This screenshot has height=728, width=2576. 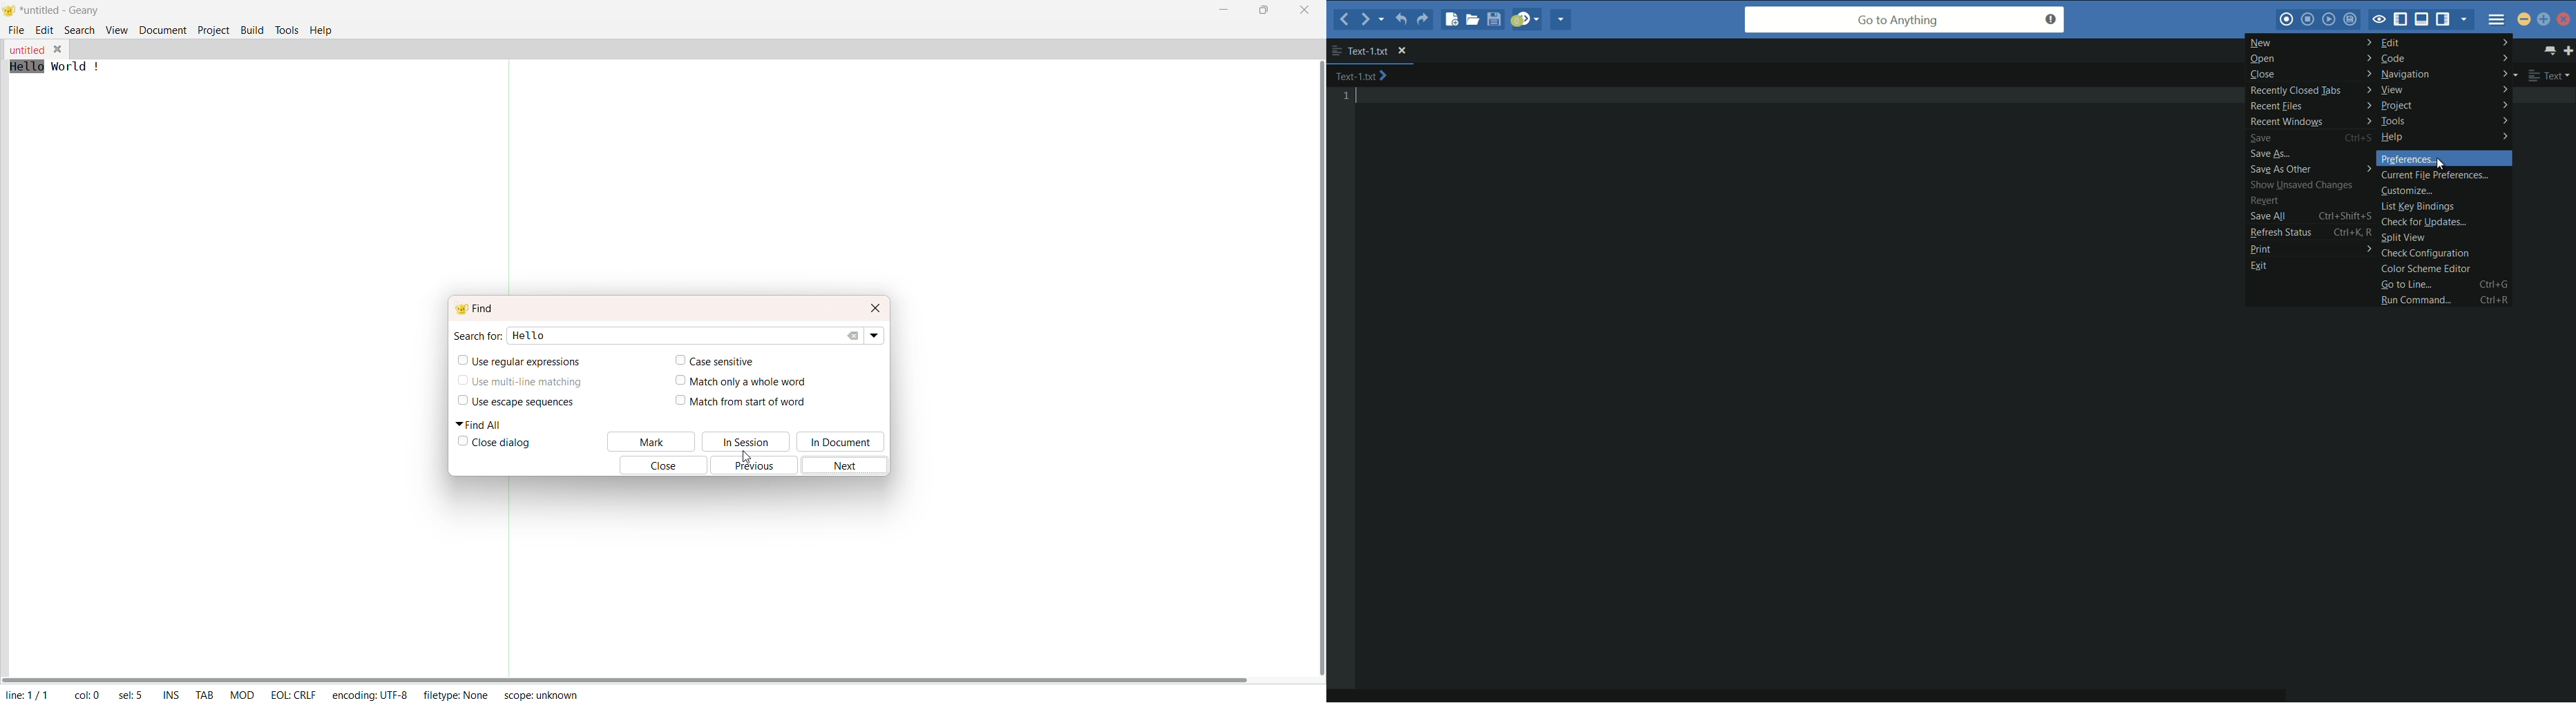 What do you see at coordinates (2445, 162) in the screenshot?
I see `cursor` at bounding box center [2445, 162].